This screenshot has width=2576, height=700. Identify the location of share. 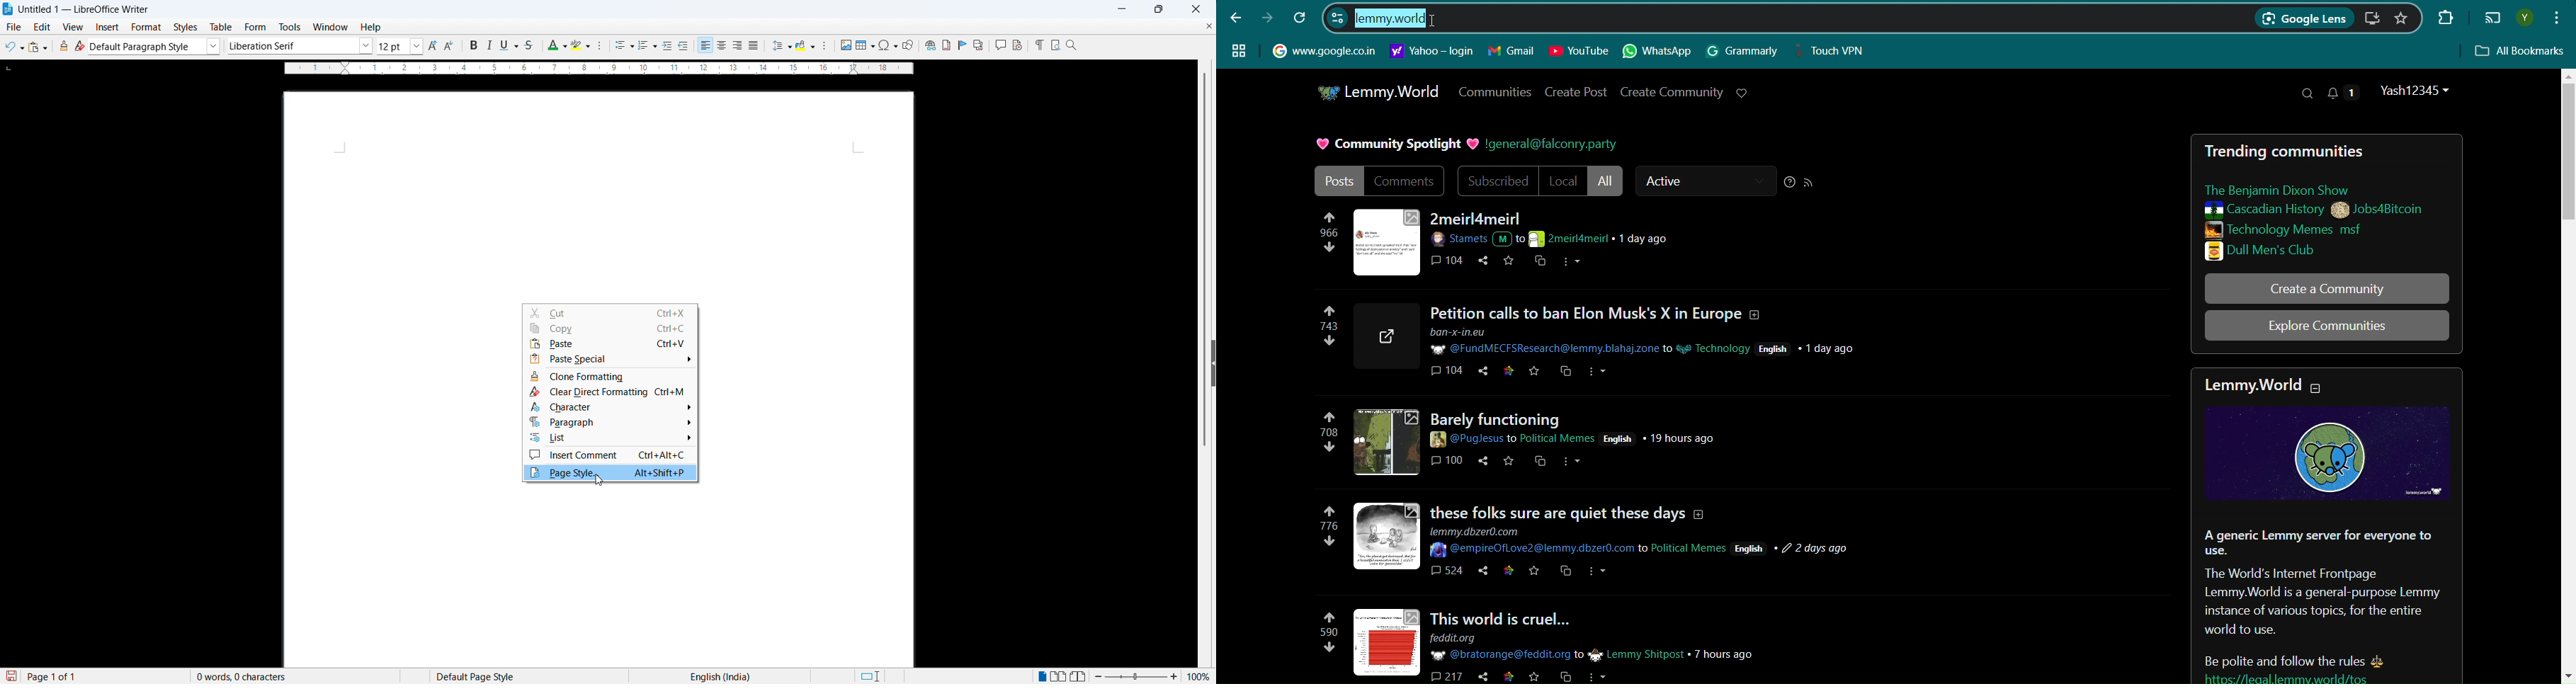
(1478, 574).